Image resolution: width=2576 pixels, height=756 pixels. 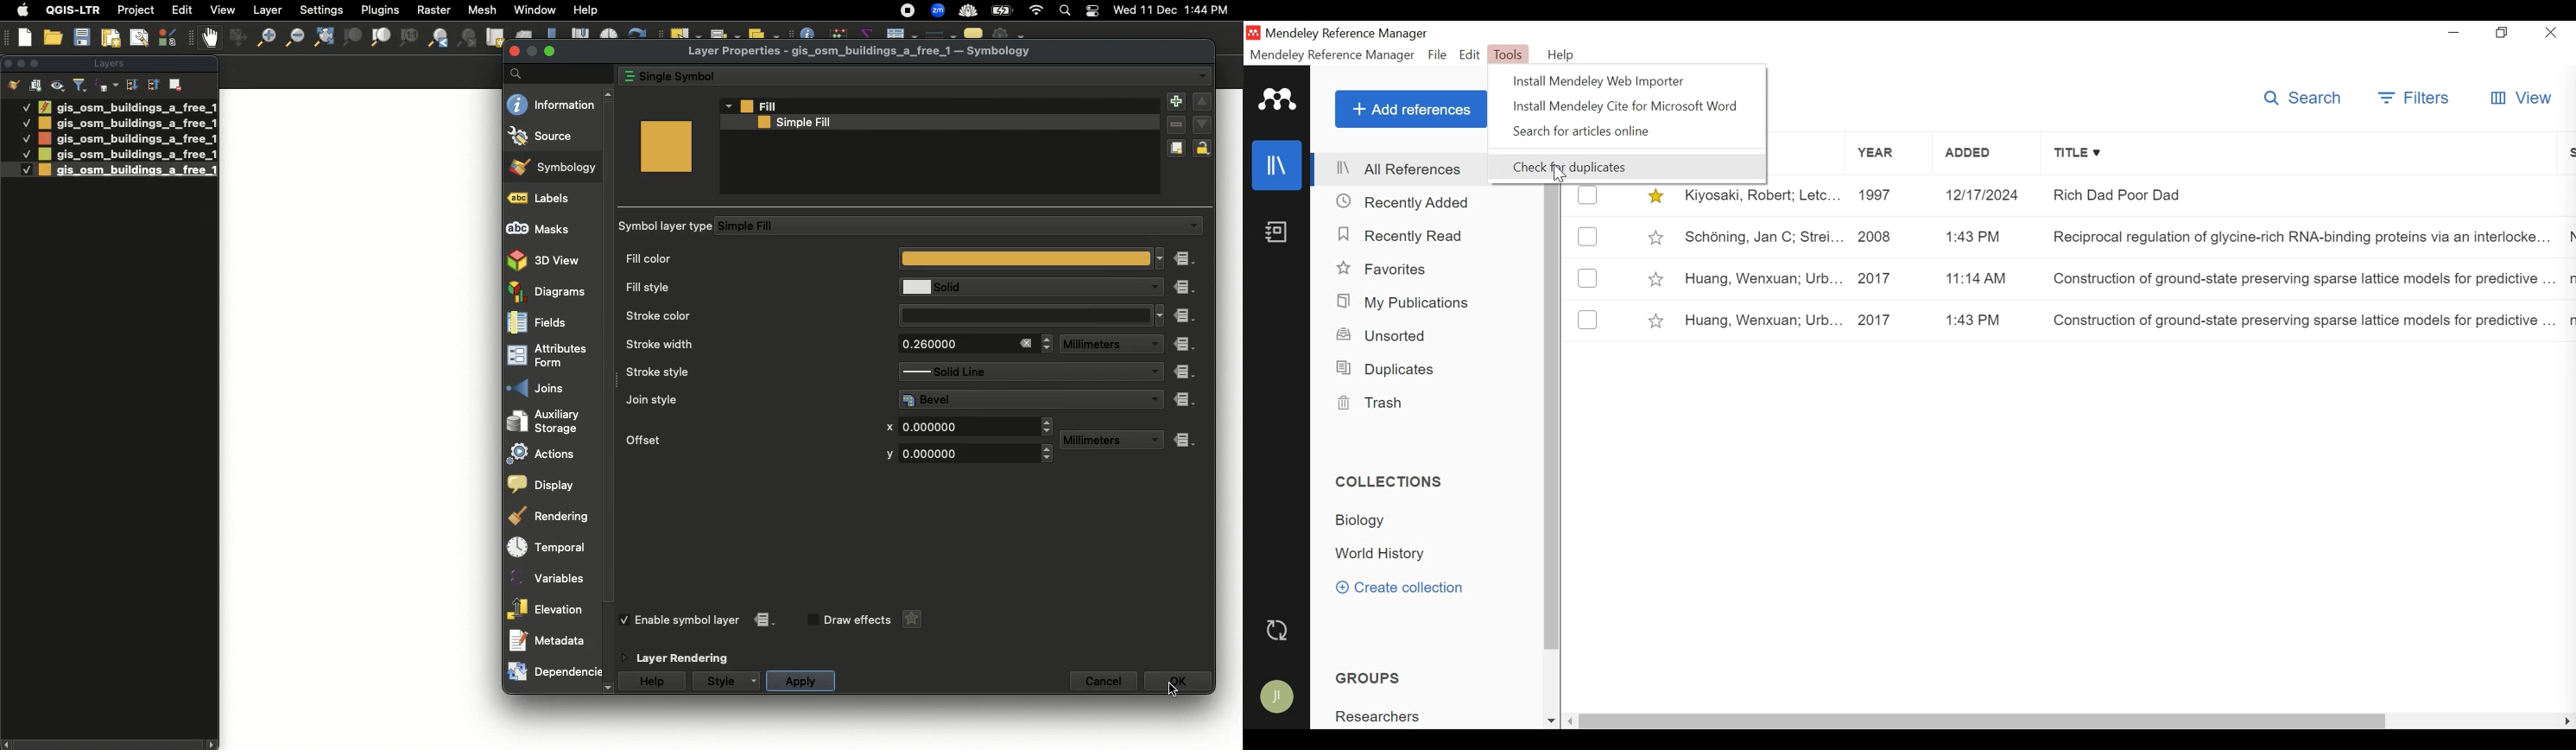 What do you see at coordinates (1278, 628) in the screenshot?
I see `Sync` at bounding box center [1278, 628].